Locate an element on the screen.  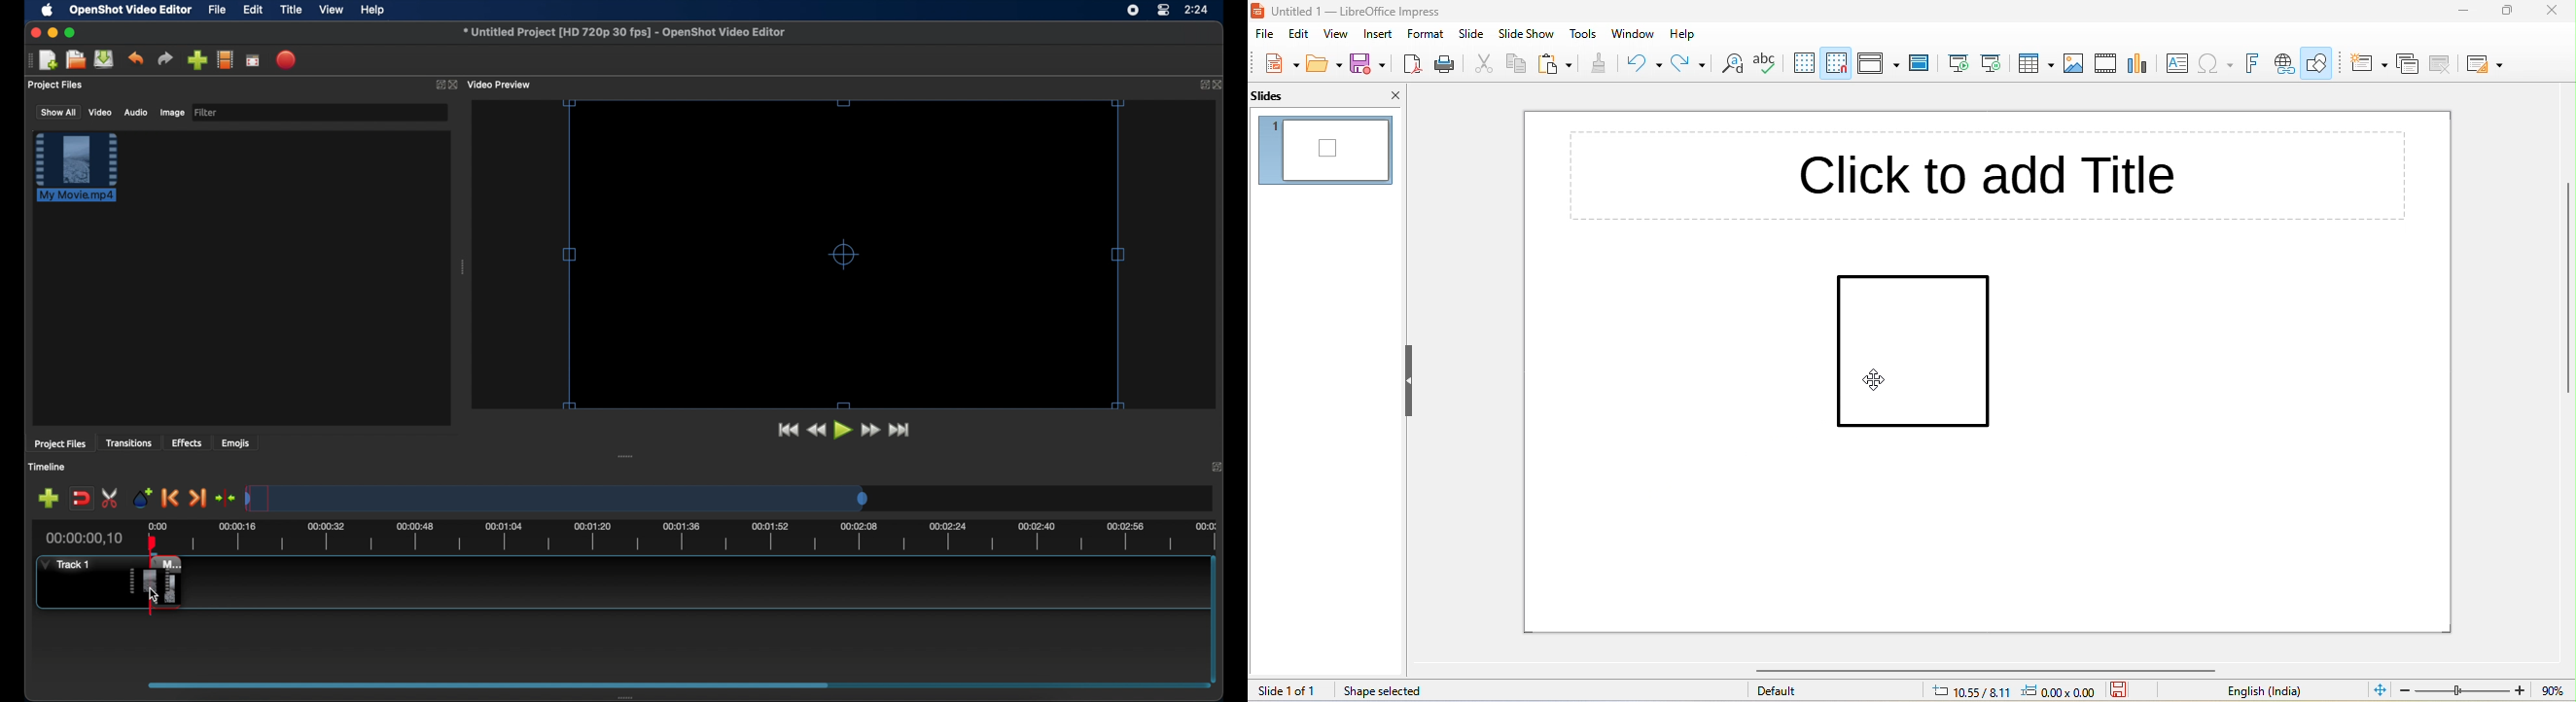
drag handle is located at coordinates (627, 696).